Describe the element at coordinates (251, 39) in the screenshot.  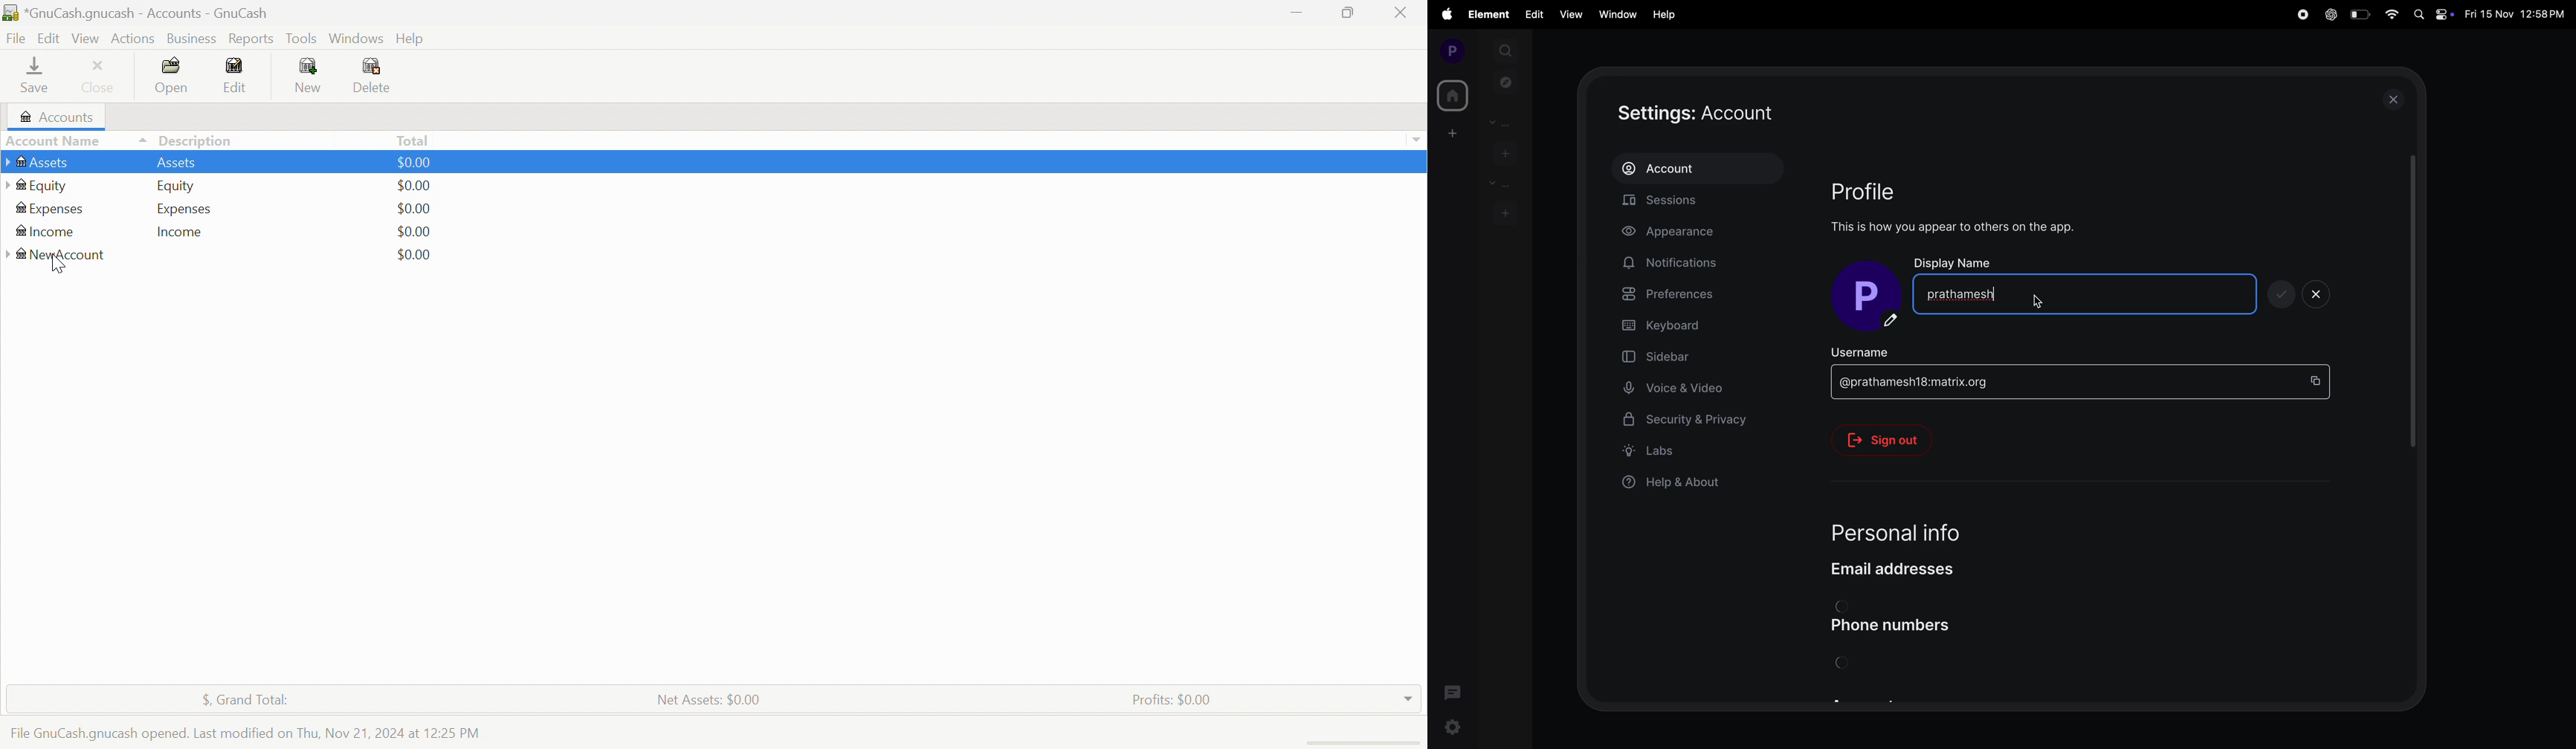
I see `Reports` at that location.